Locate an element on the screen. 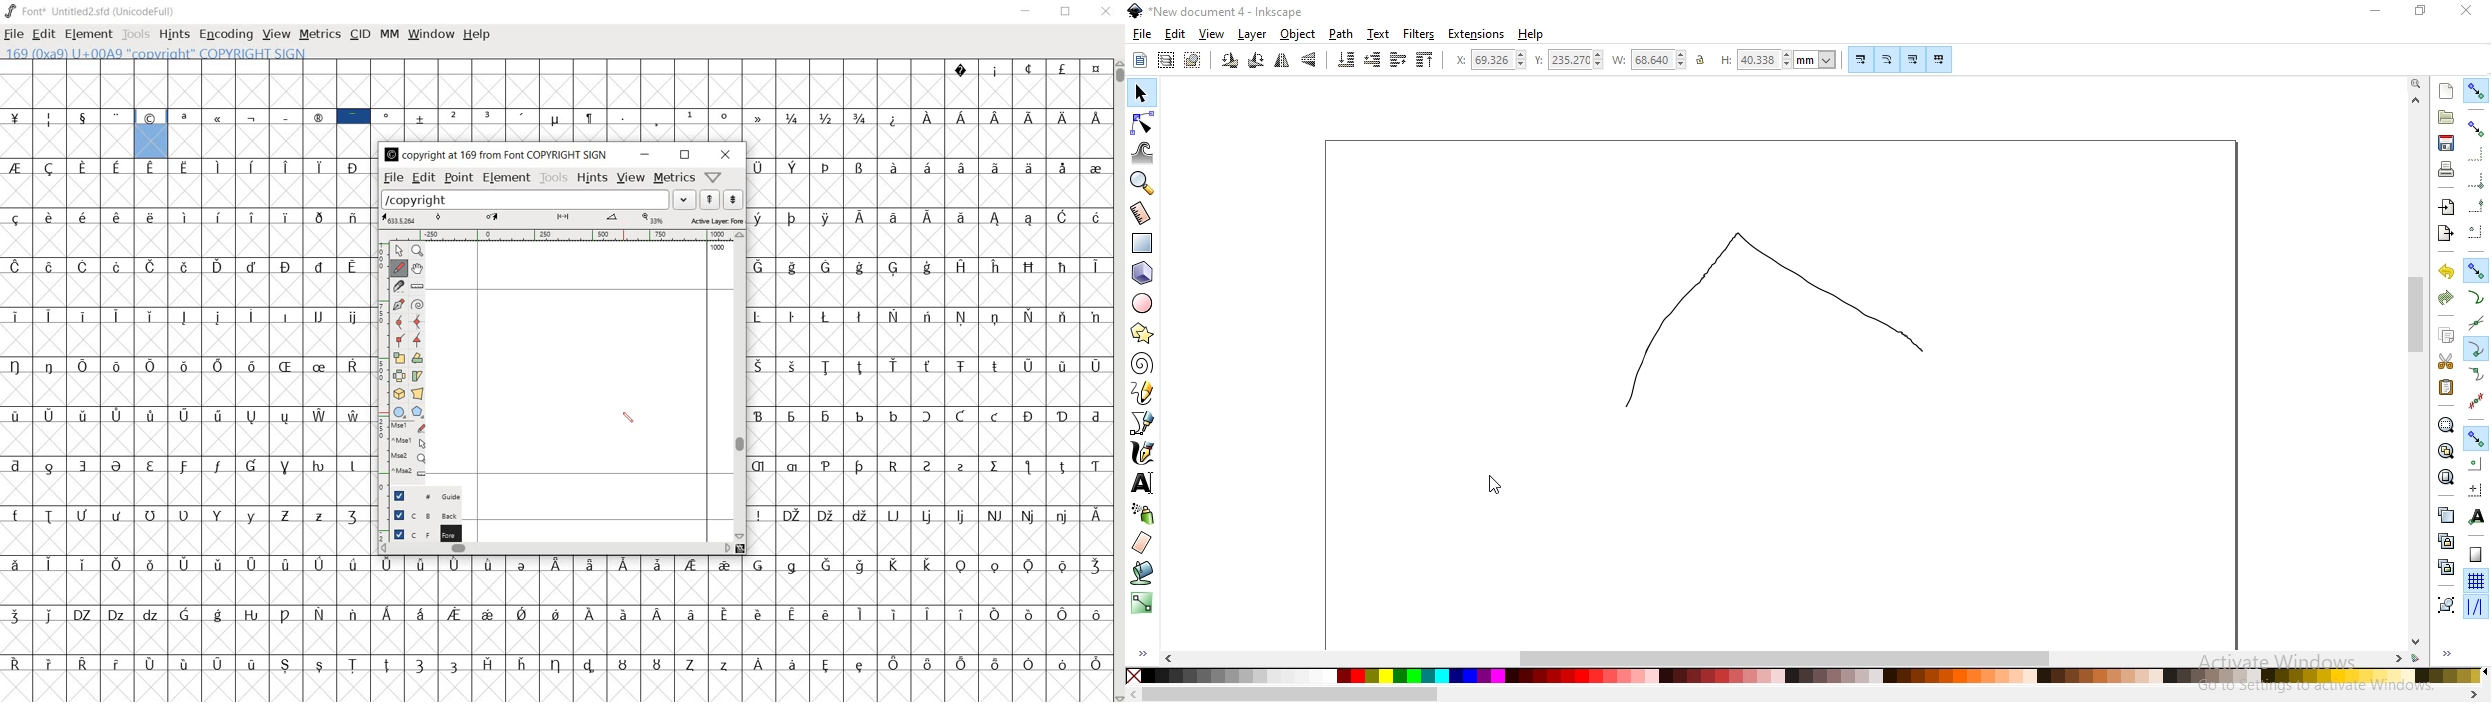 This screenshot has height=728, width=2492. cut splines in two is located at coordinates (398, 285).